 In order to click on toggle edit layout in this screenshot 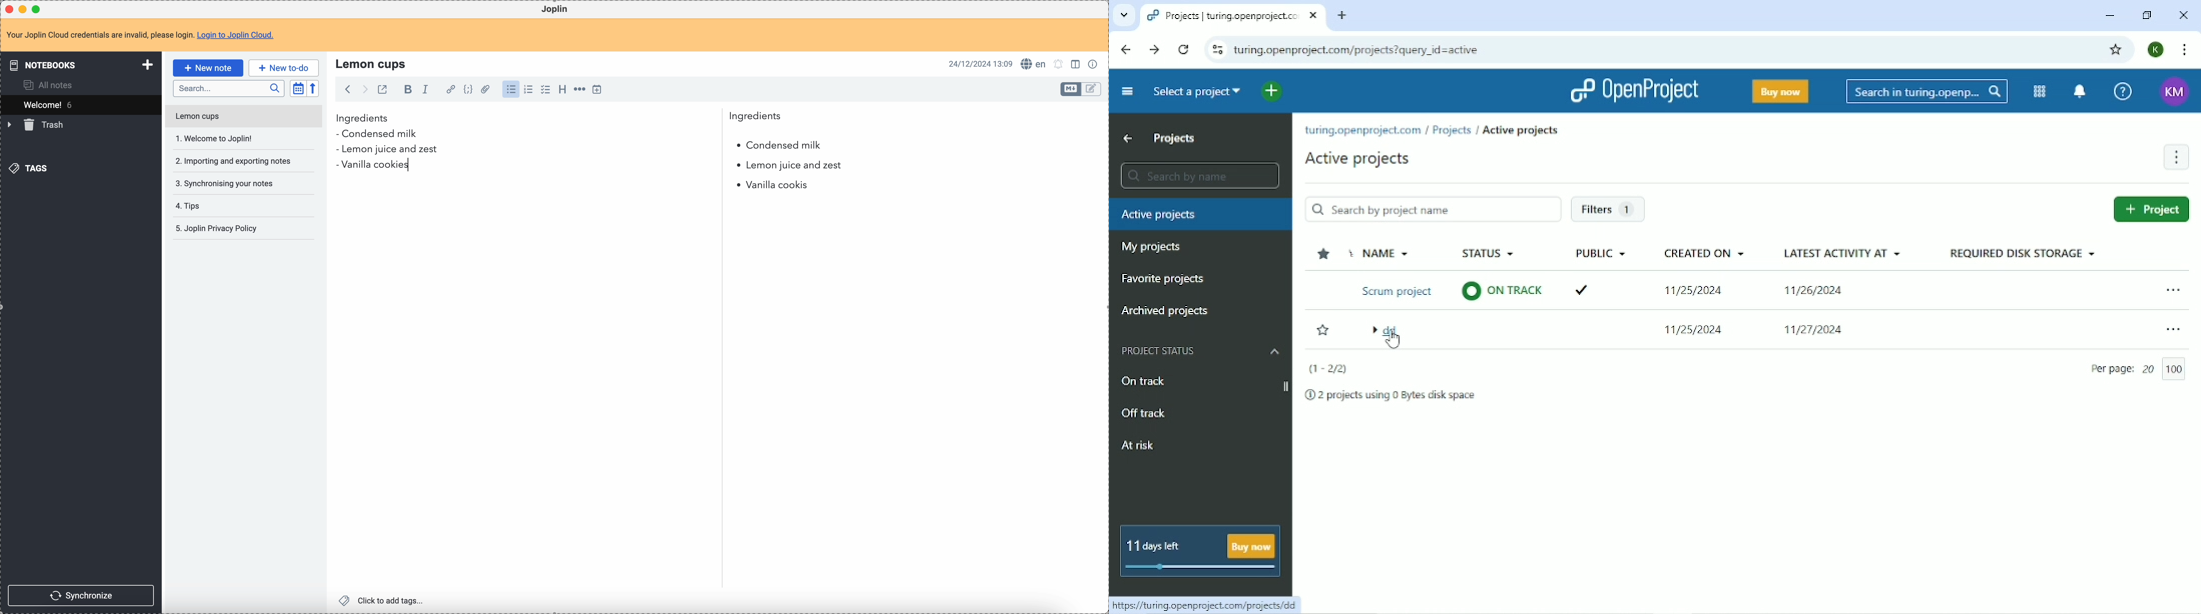, I will do `click(1071, 89)`.